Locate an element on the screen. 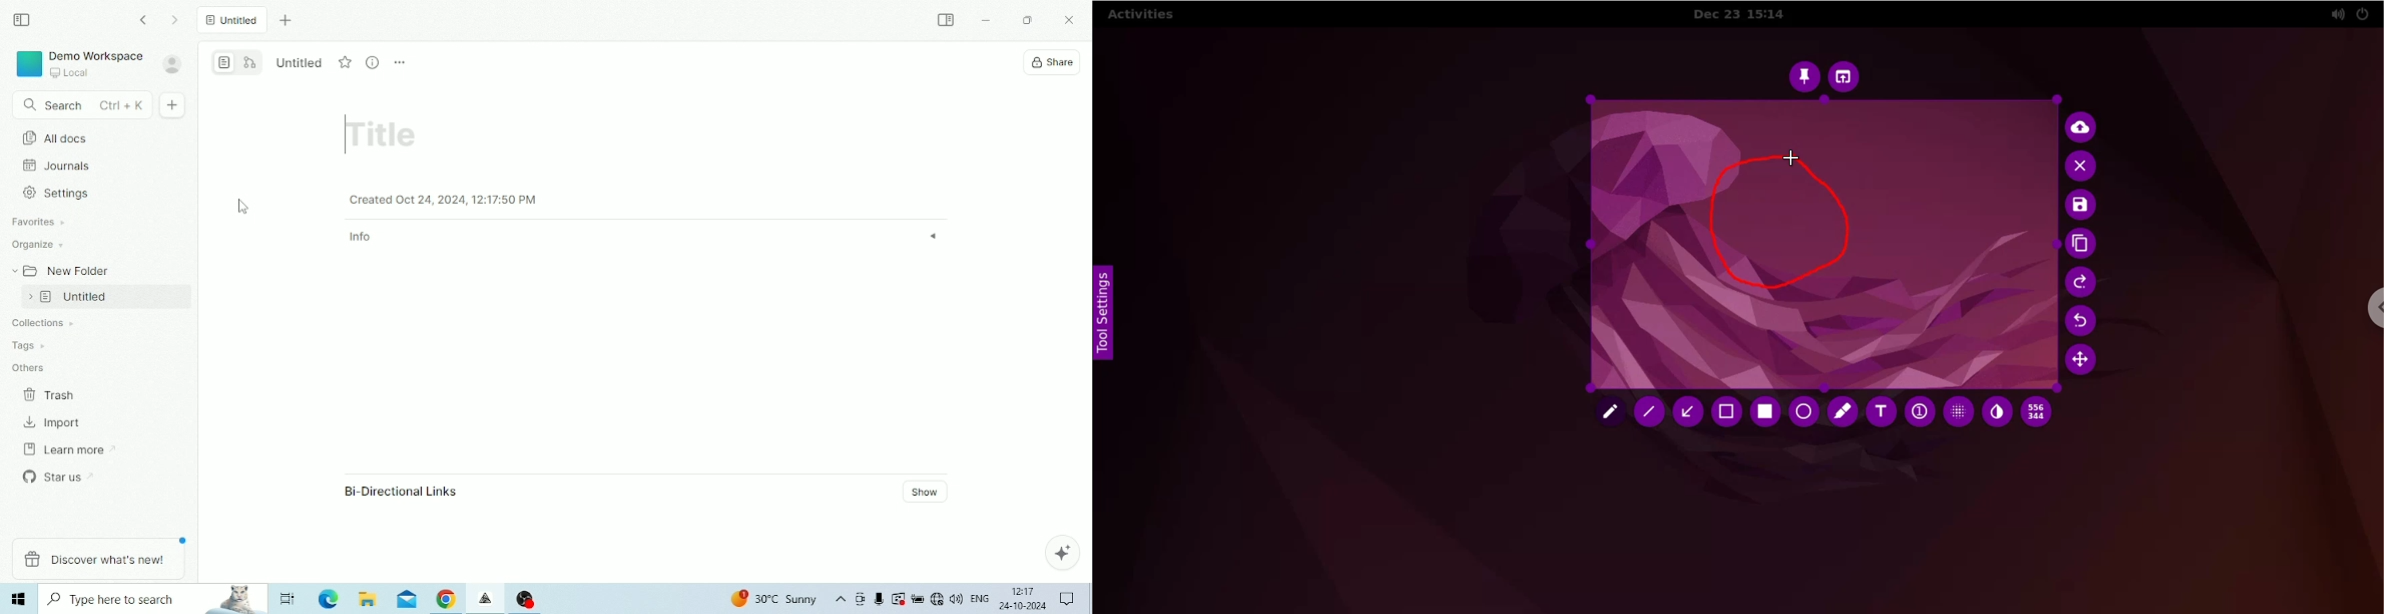  Warning is located at coordinates (898, 598).